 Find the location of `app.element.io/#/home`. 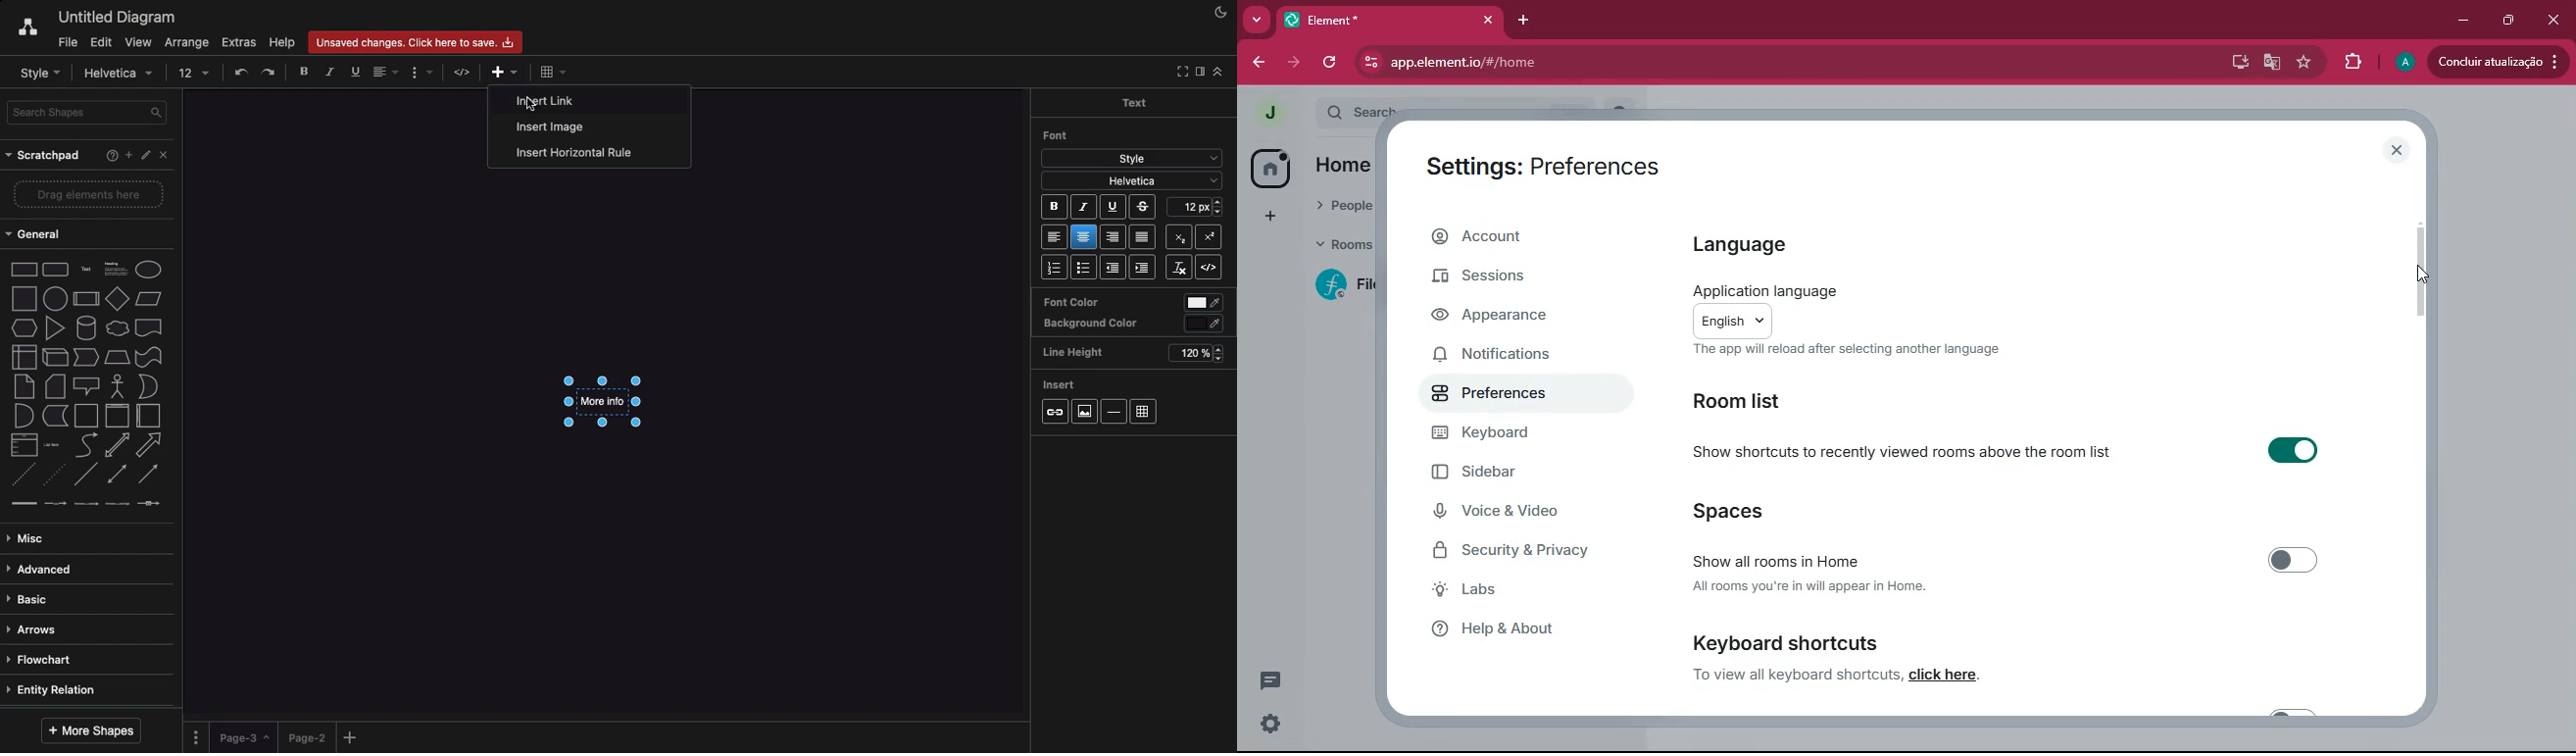

app.element.io/#/home is located at coordinates (1619, 63).